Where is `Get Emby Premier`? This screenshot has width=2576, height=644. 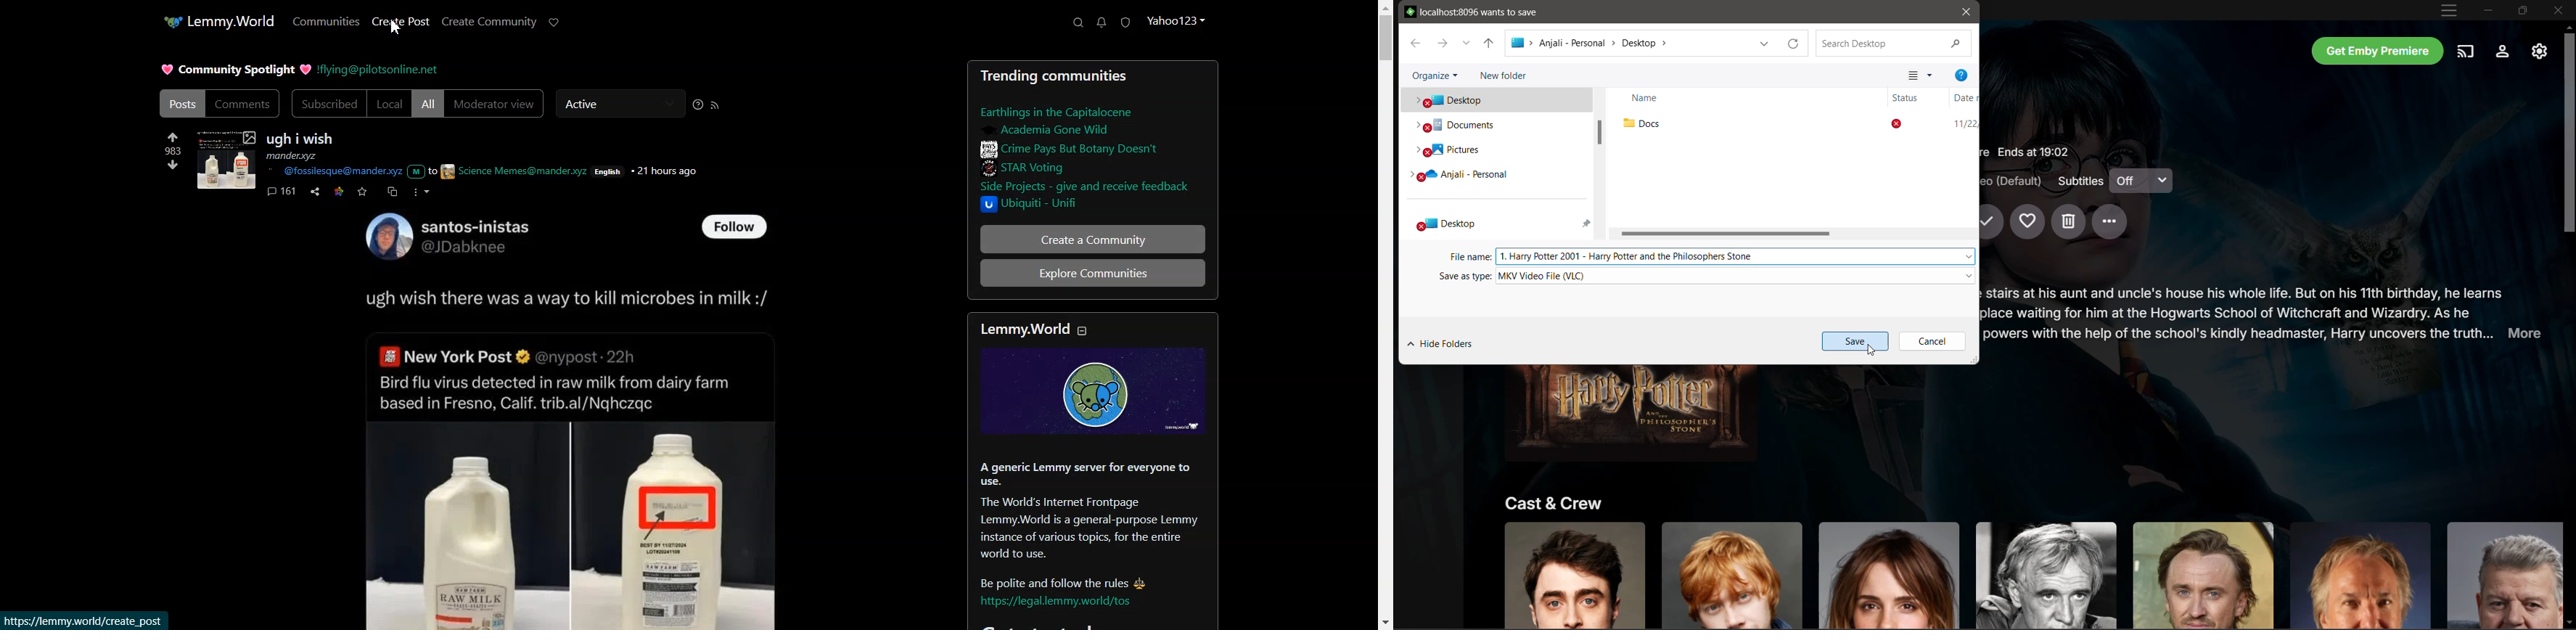
Get Emby Premier is located at coordinates (2379, 51).